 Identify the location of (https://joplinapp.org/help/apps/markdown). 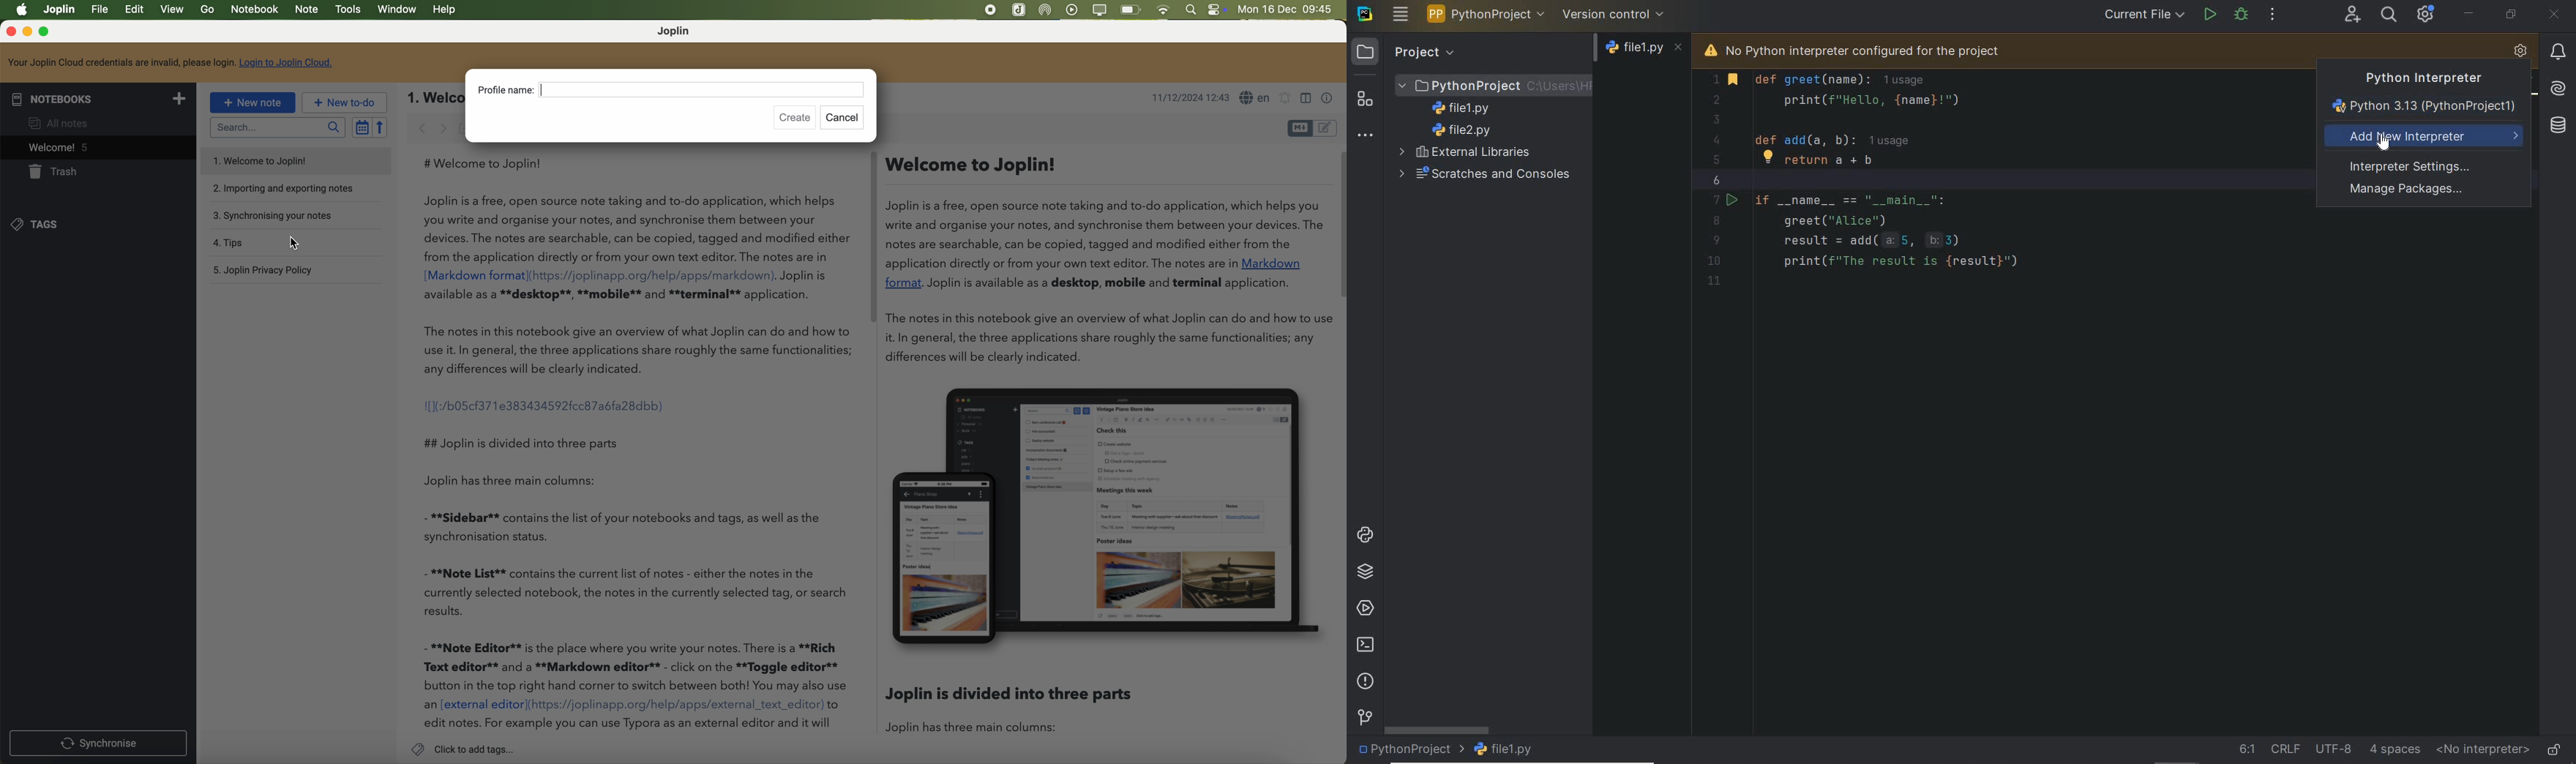
(653, 275).